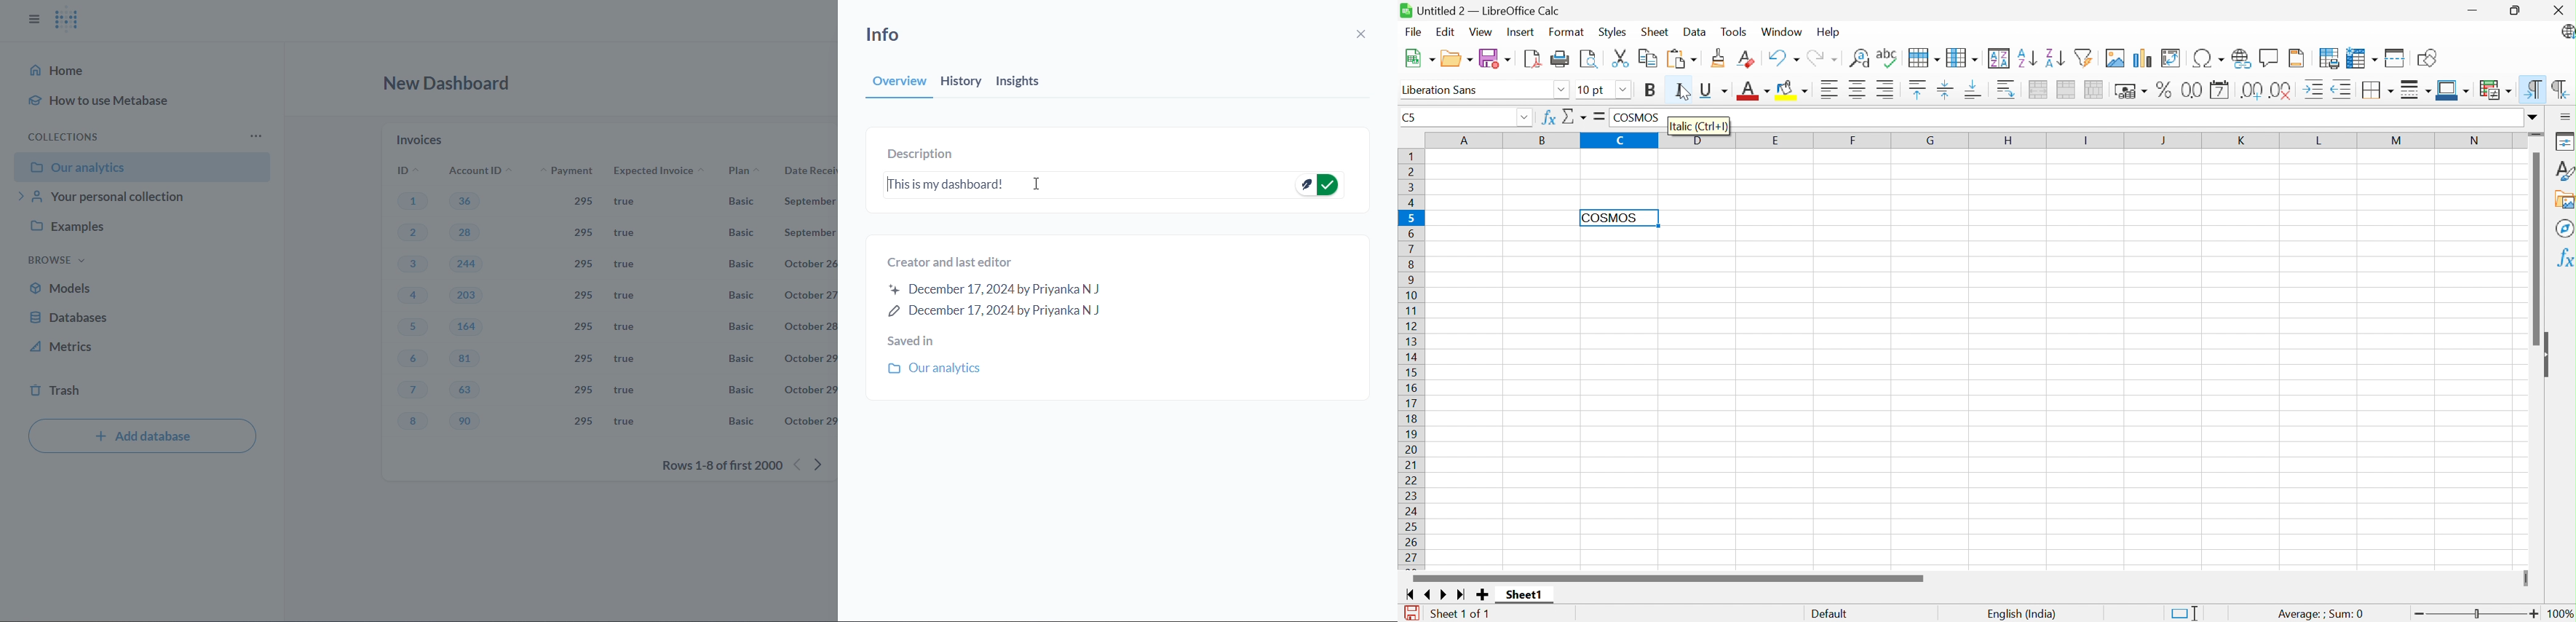 The image size is (2576, 644). I want to click on Insert or edit pivot table, so click(2171, 58).